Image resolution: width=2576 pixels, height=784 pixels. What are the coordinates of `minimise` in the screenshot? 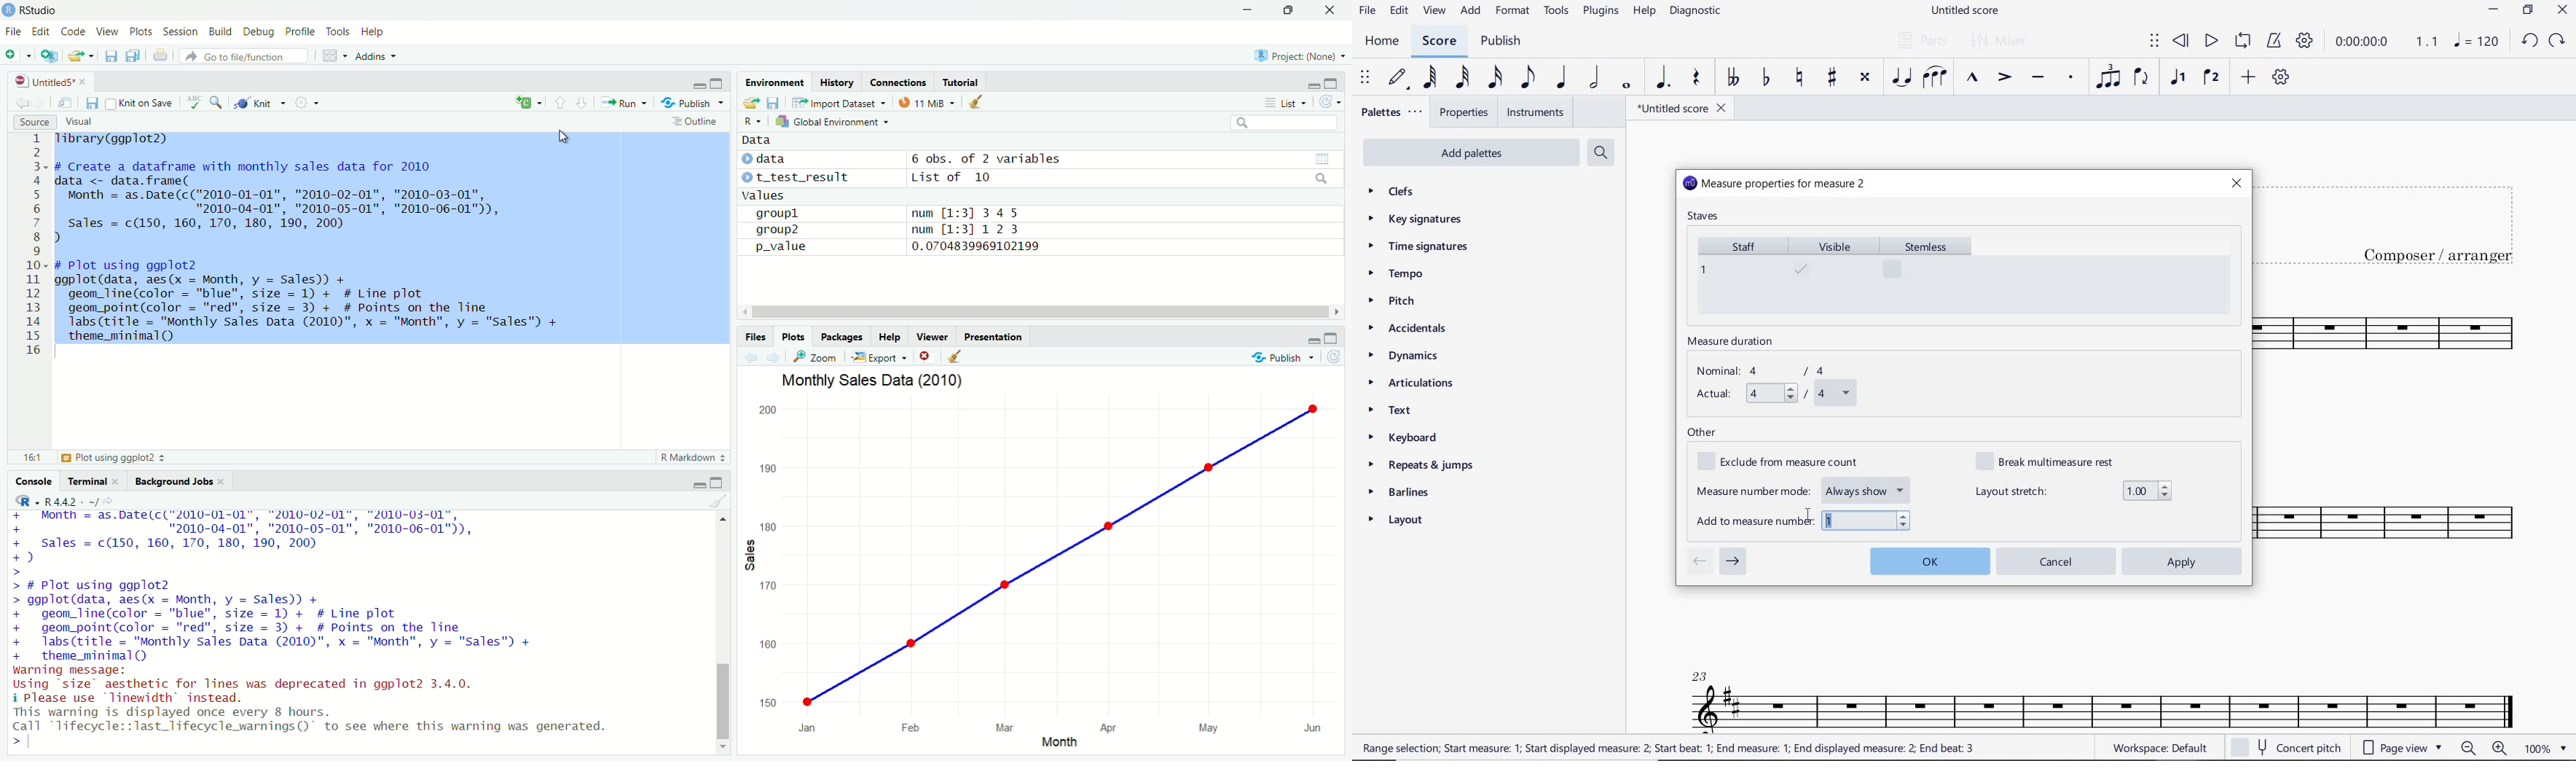 It's located at (696, 82).